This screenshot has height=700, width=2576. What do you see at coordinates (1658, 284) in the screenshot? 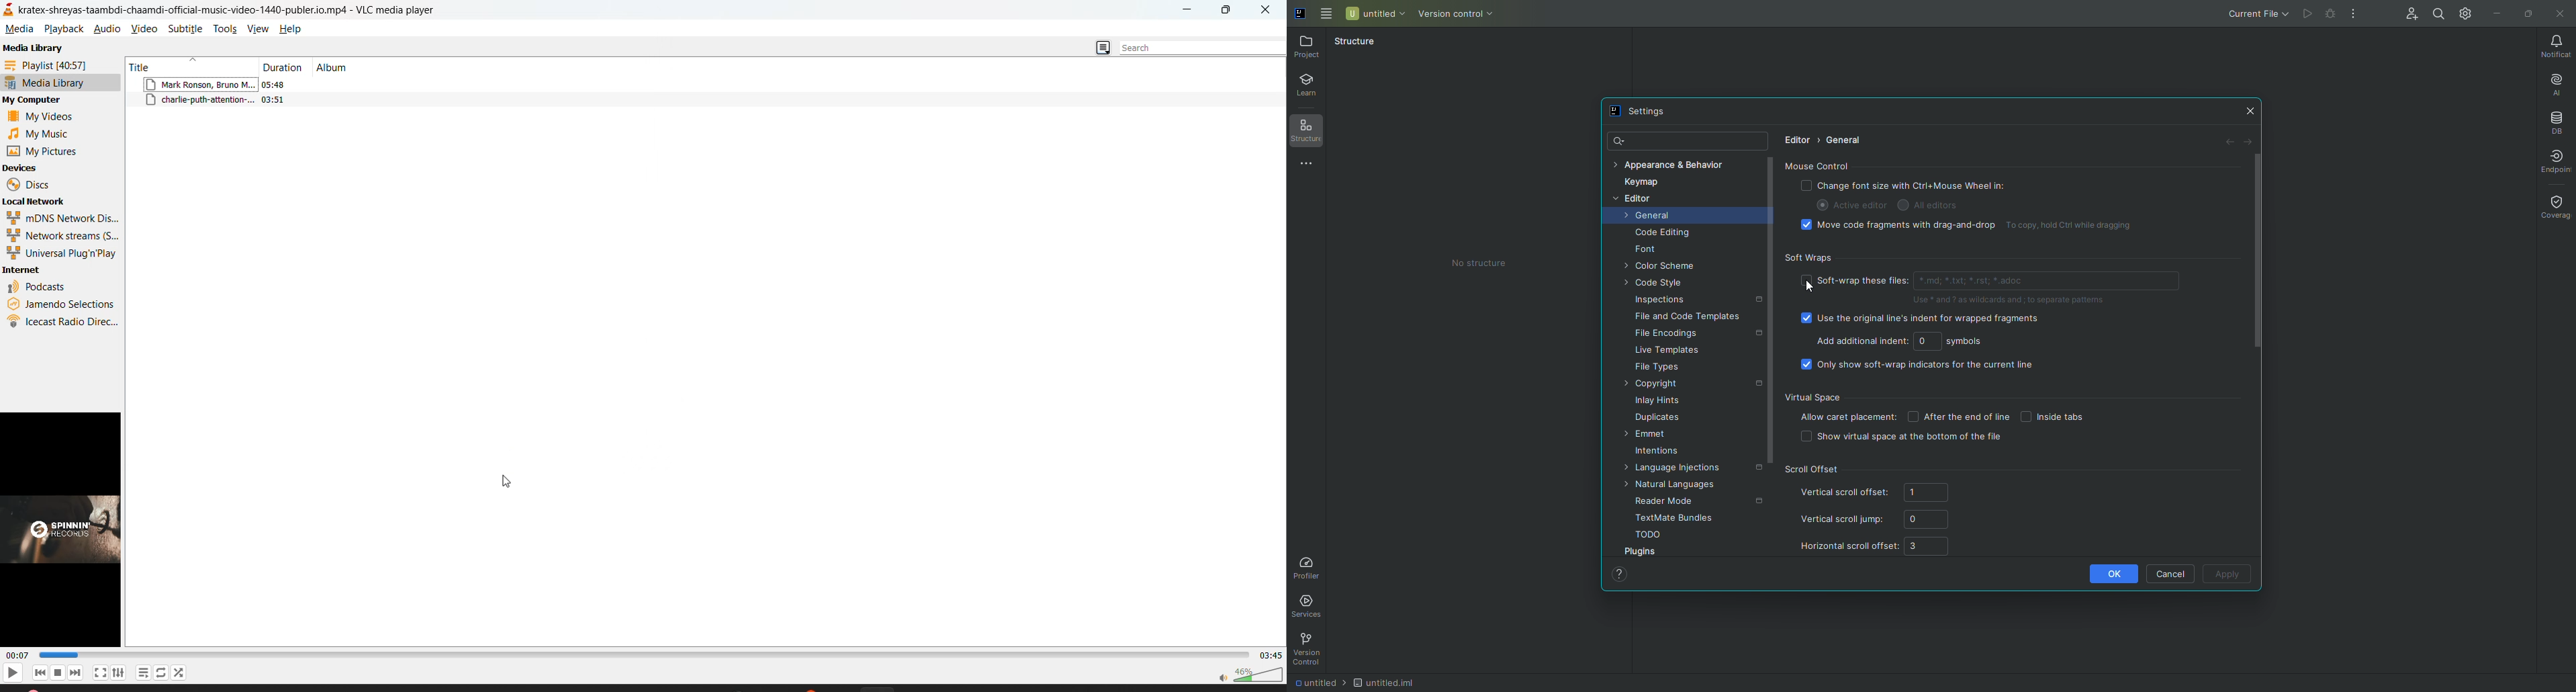
I see `Code Style` at bounding box center [1658, 284].